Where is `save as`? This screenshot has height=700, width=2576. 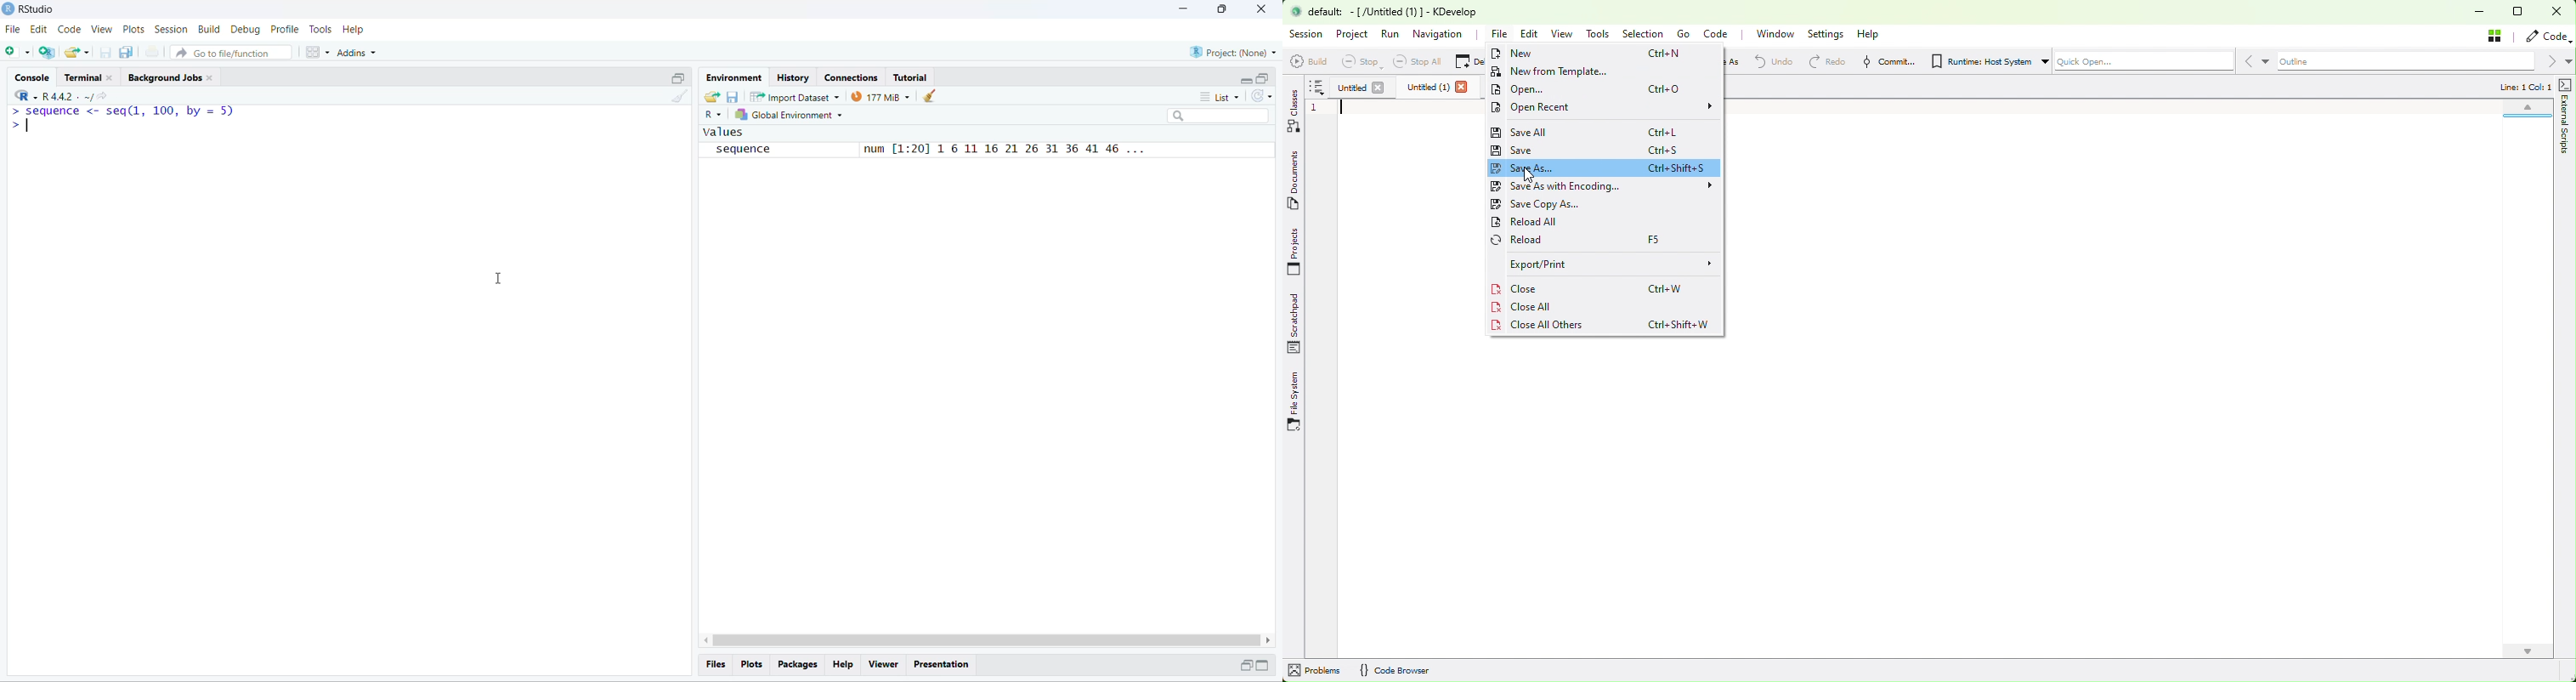
save as is located at coordinates (1532, 170).